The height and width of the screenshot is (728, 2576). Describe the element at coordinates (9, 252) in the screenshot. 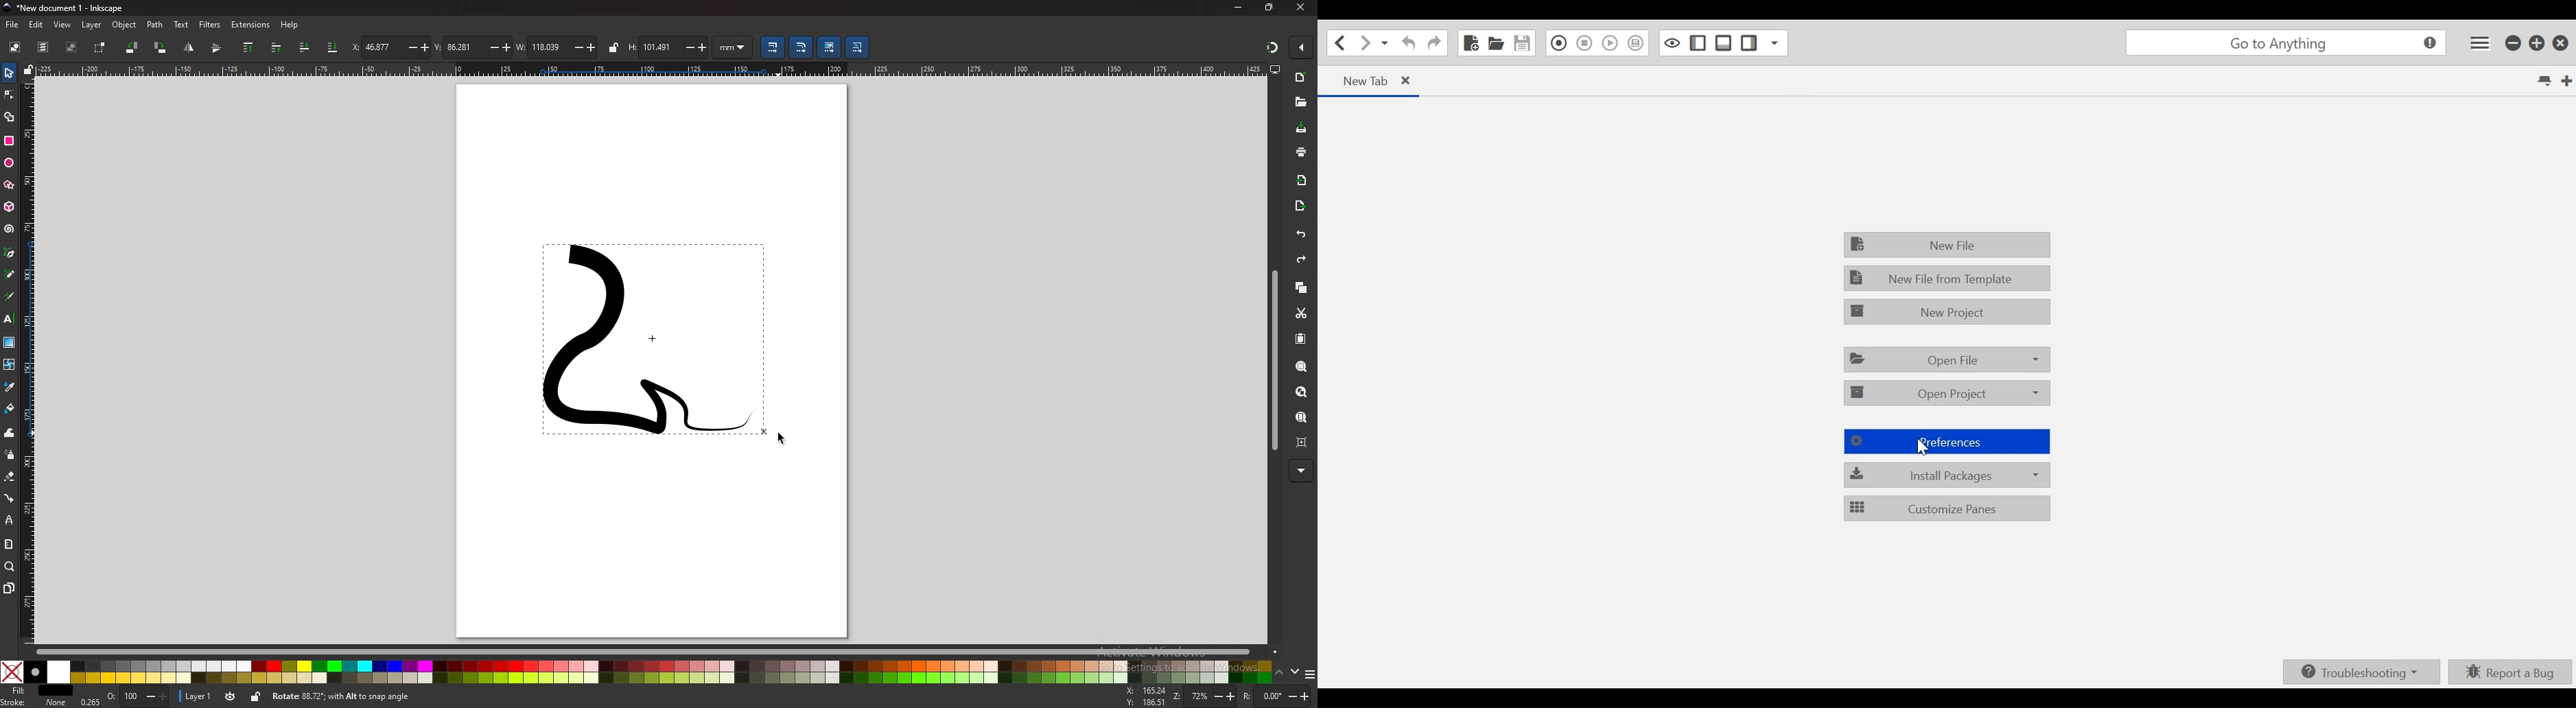

I see `pen` at that location.